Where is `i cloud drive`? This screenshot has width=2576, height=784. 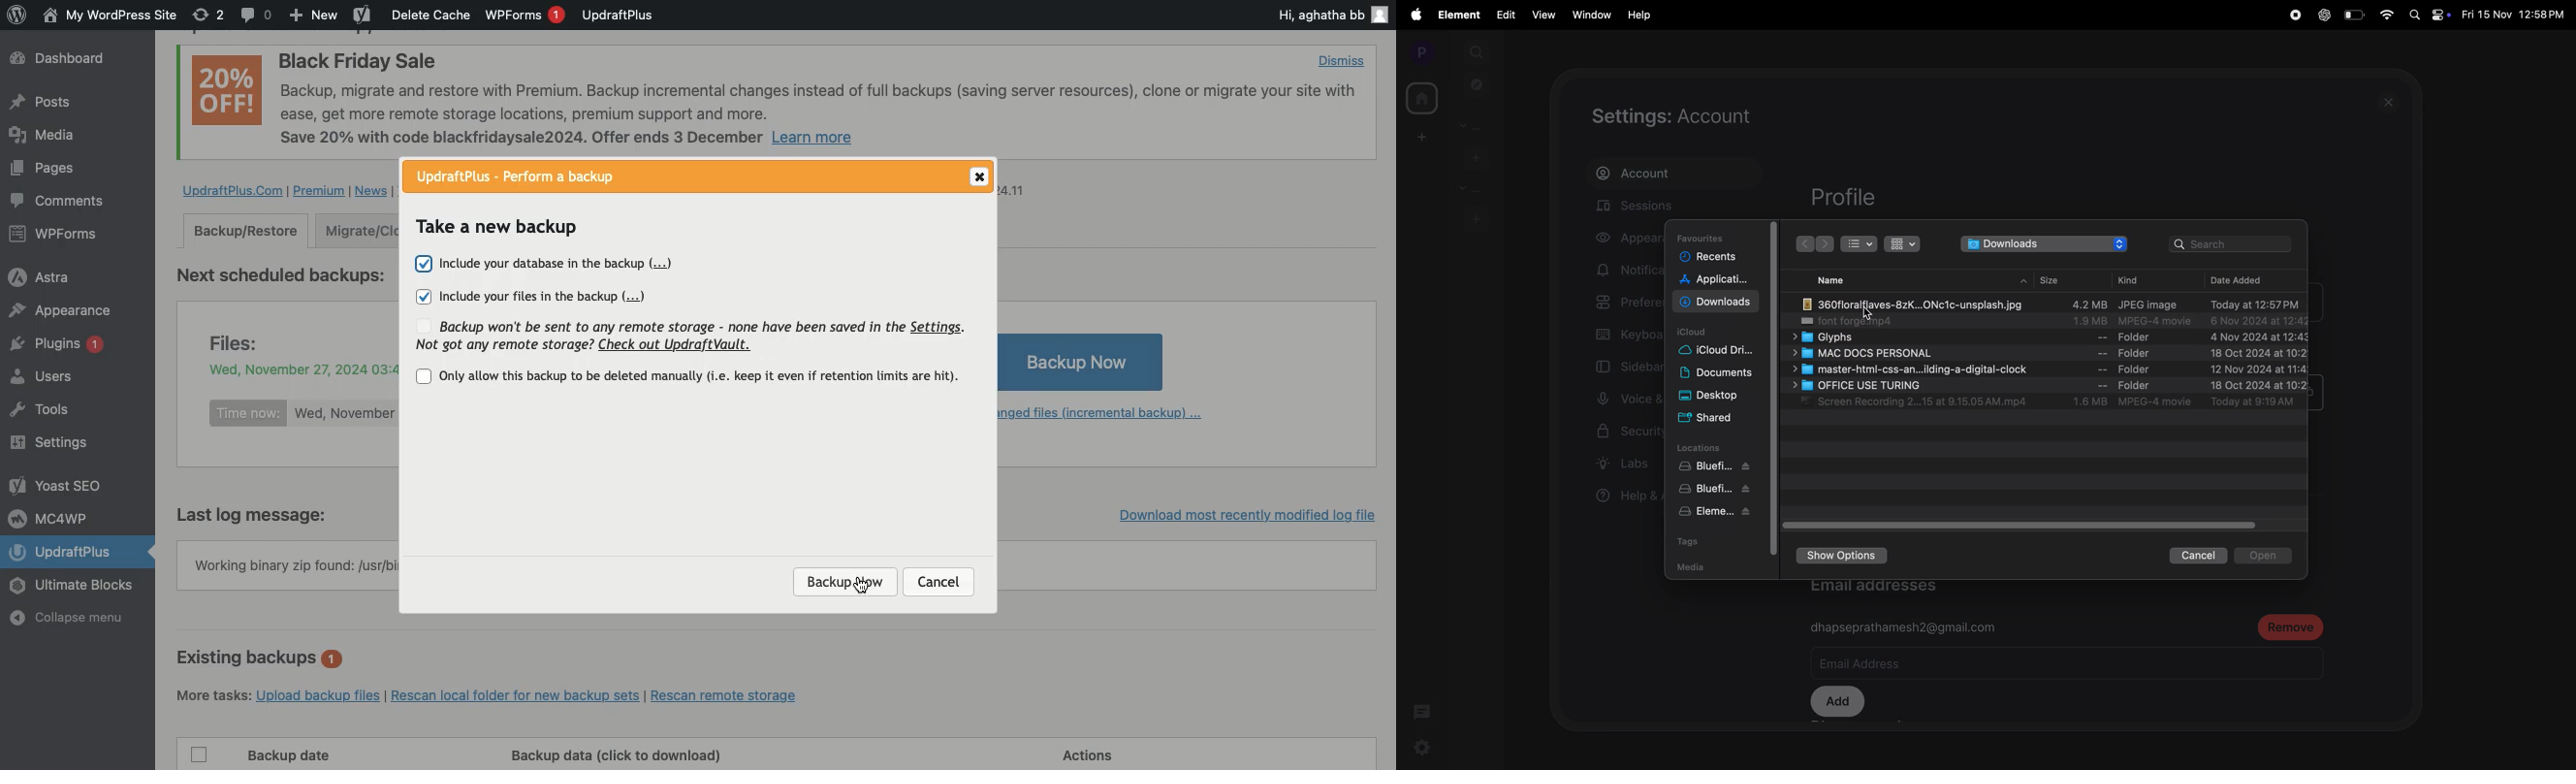 i cloud drive is located at coordinates (1720, 352).